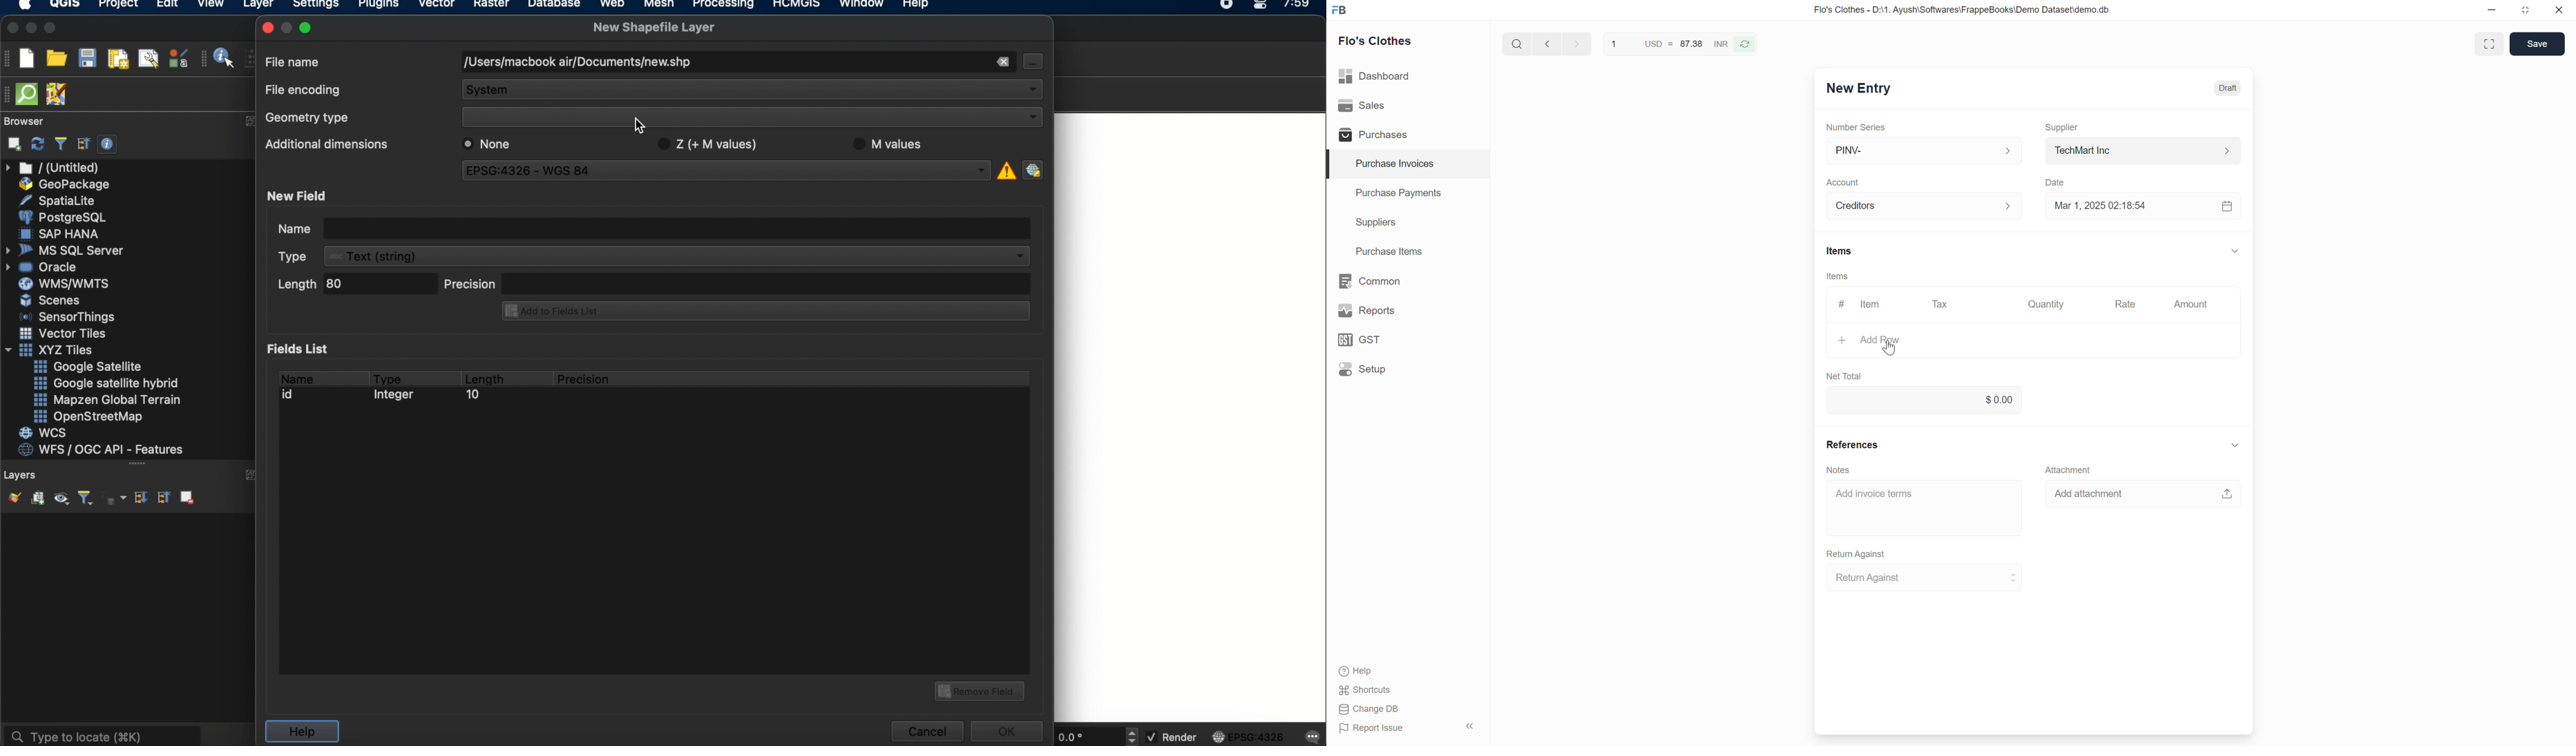 This screenshot has height=756, width=2576. I want to click on Search, so click(1517, 43).